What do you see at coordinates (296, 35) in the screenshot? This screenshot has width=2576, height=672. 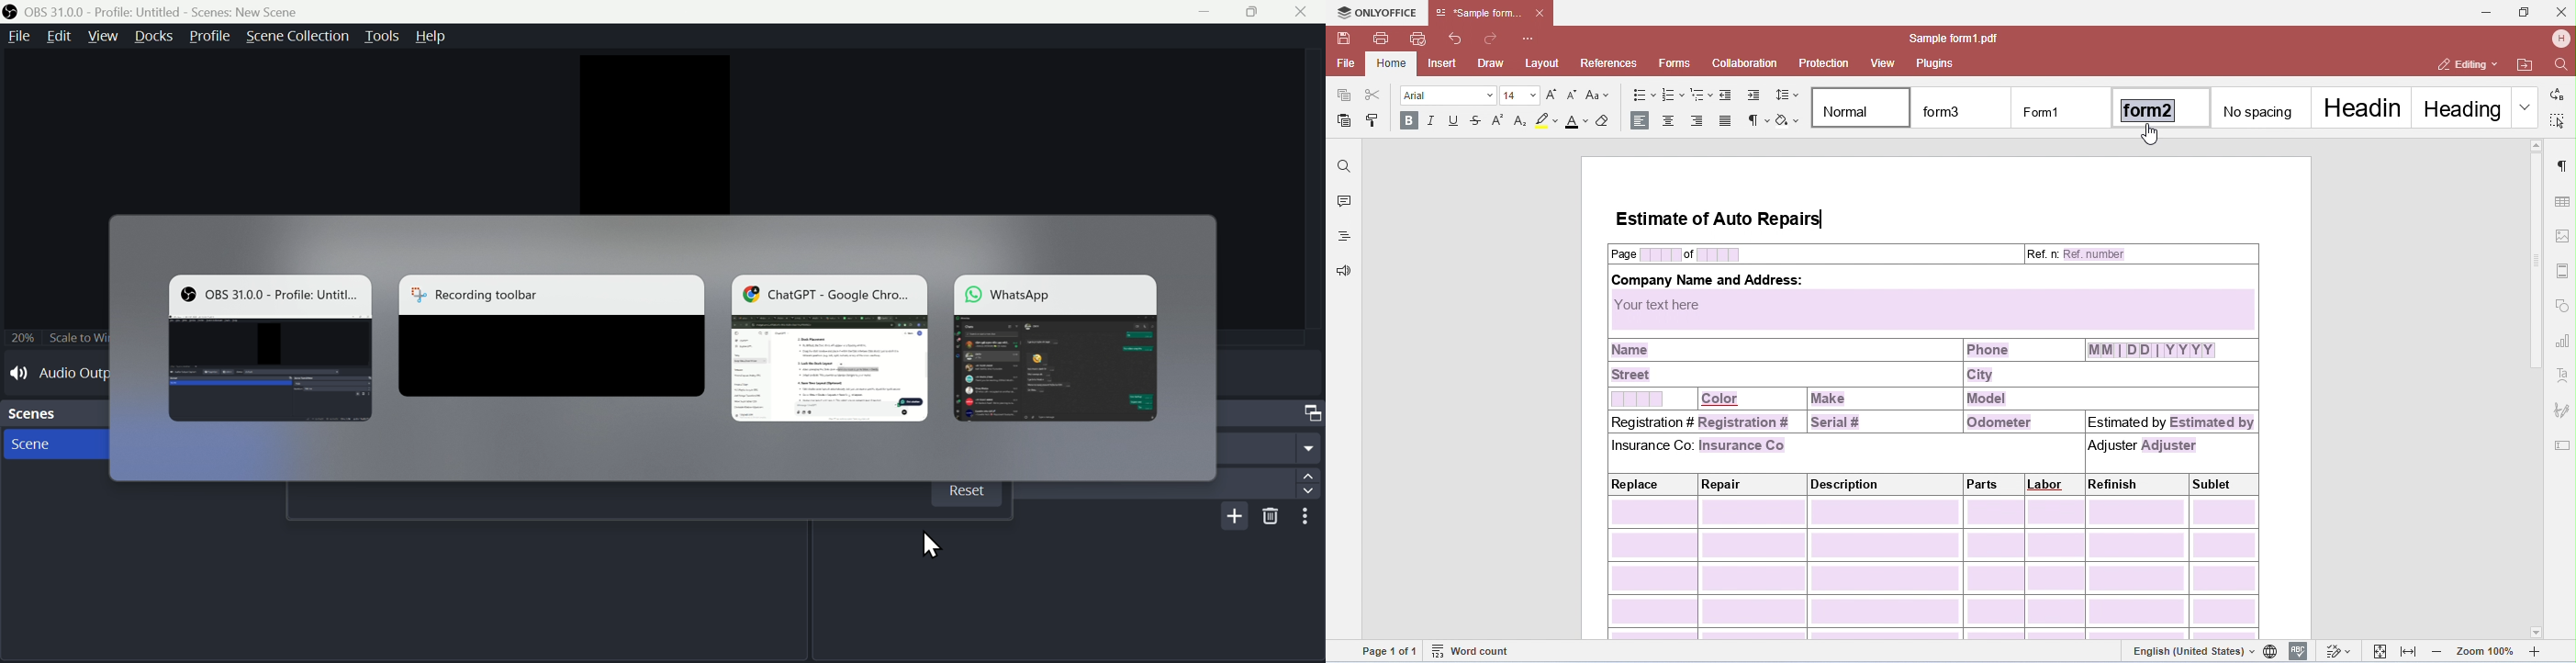 I see `scene collection` at bounding box center [296, 35].